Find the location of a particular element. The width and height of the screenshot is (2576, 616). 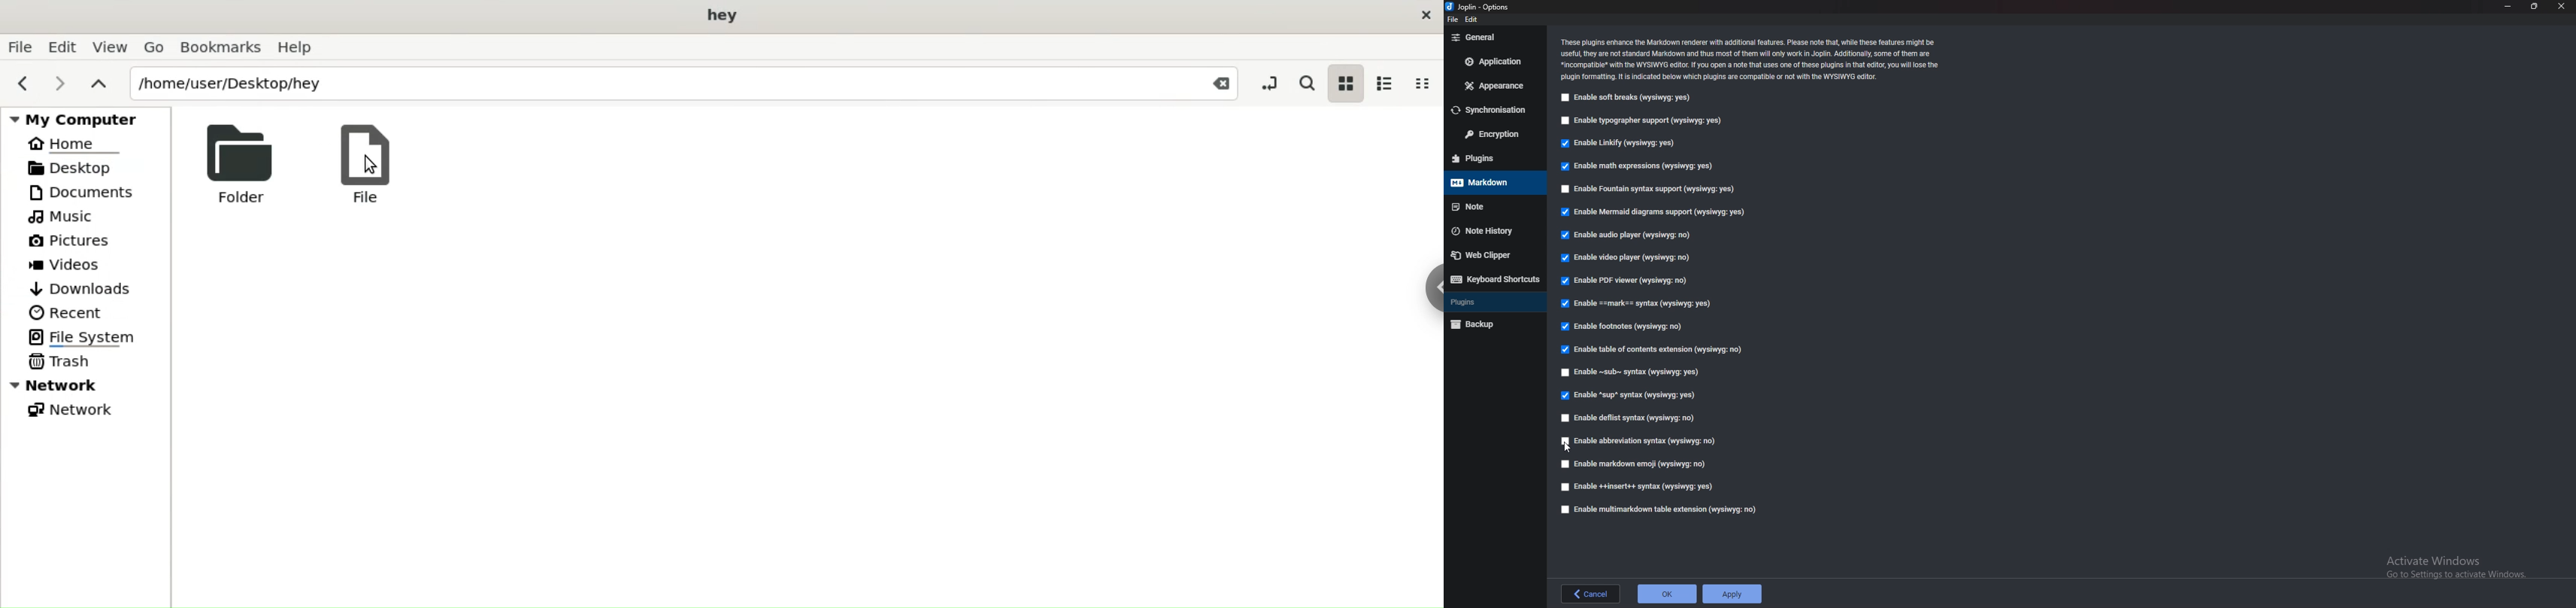

search is located at coordinates (1306, 83).